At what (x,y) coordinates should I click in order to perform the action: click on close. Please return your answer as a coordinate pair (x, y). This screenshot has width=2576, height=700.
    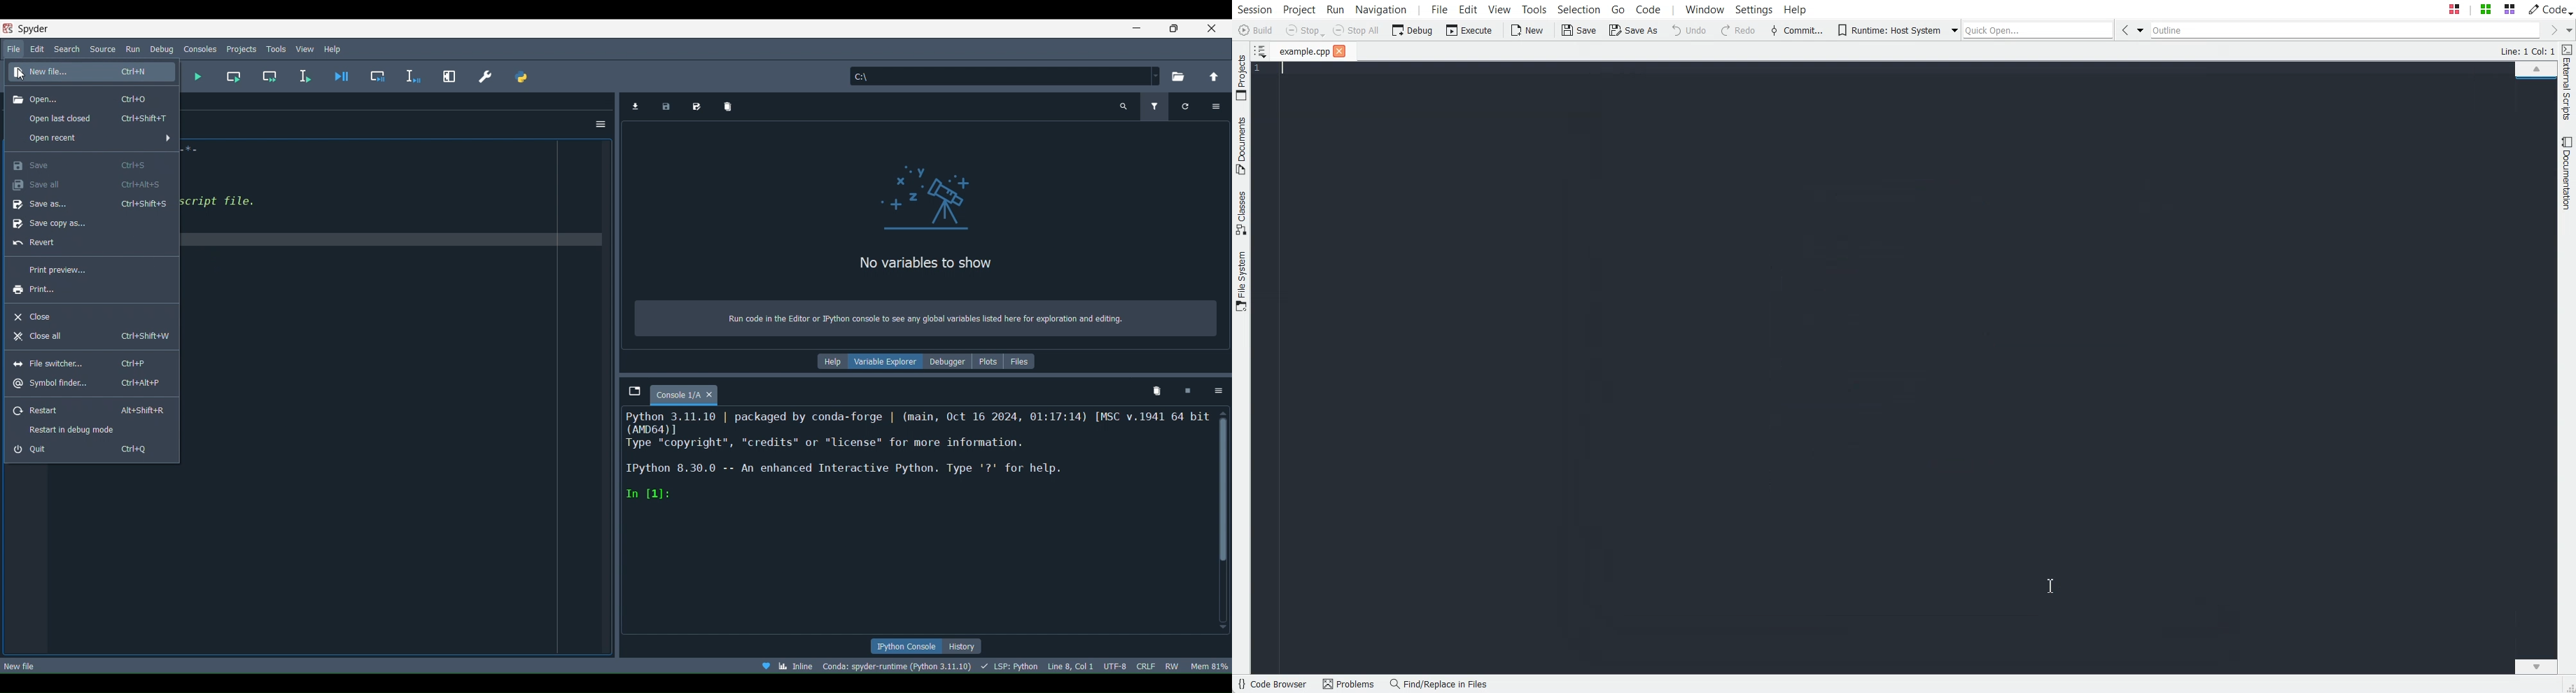
    Looking at the image, I should click on (1211, 28).